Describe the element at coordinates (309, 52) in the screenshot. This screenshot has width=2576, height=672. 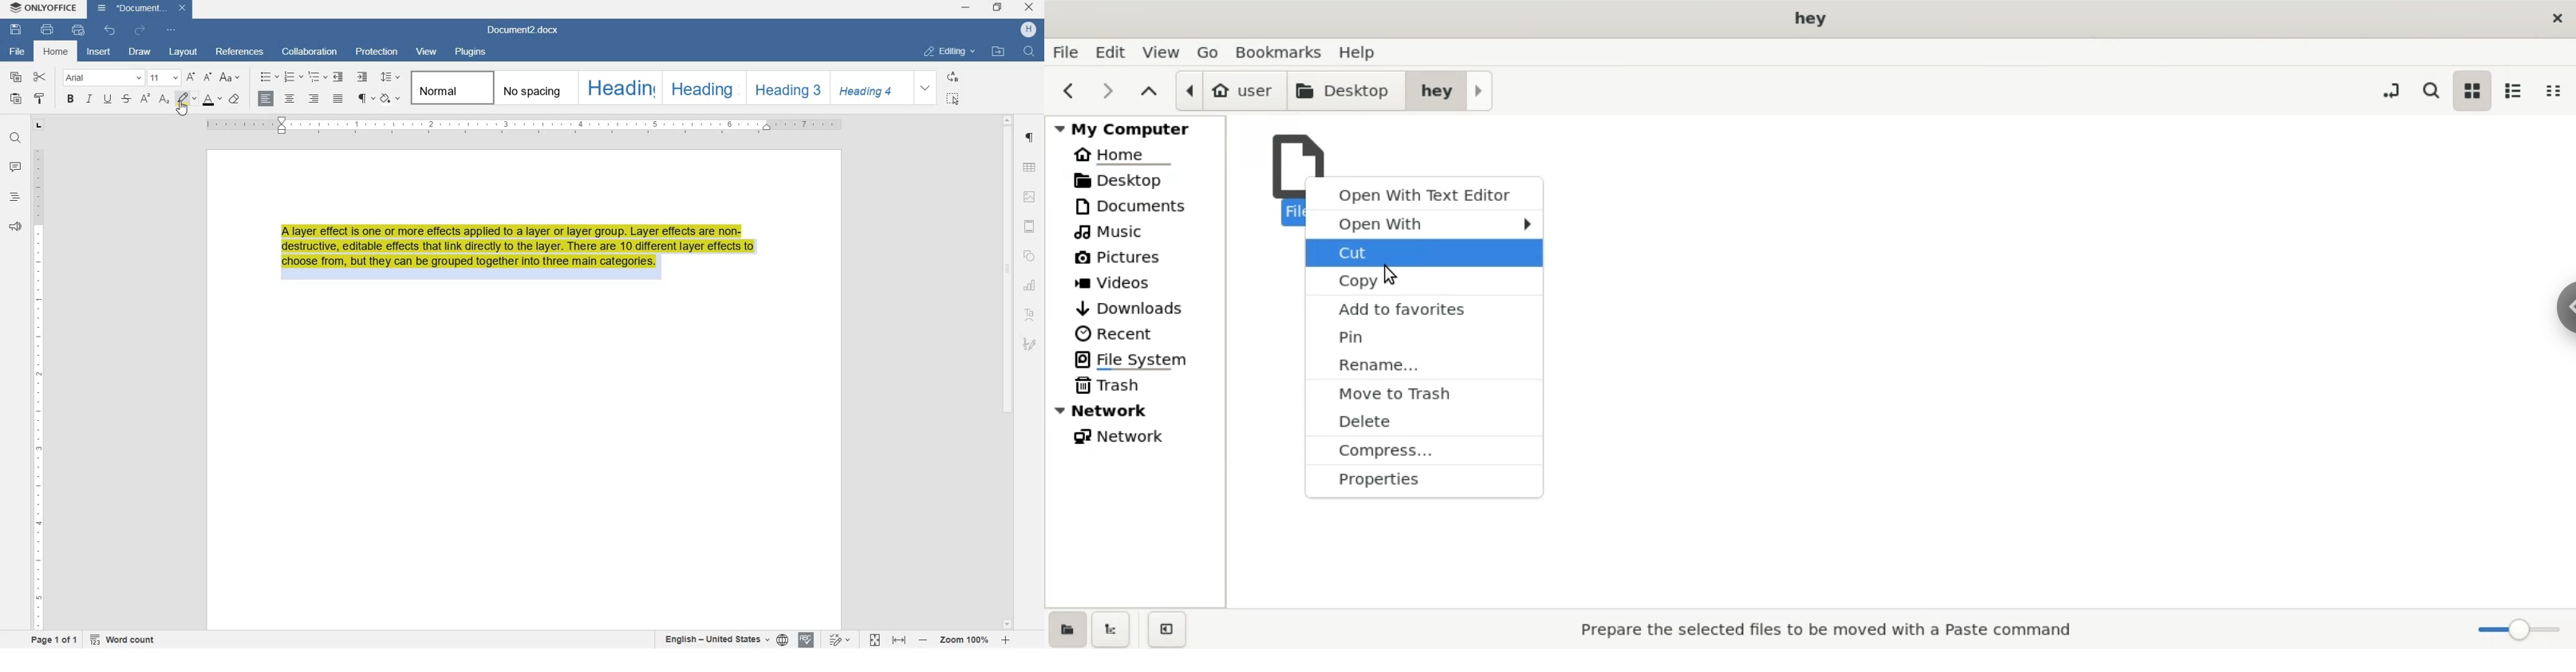
I see `COLLABORATION` at that location.